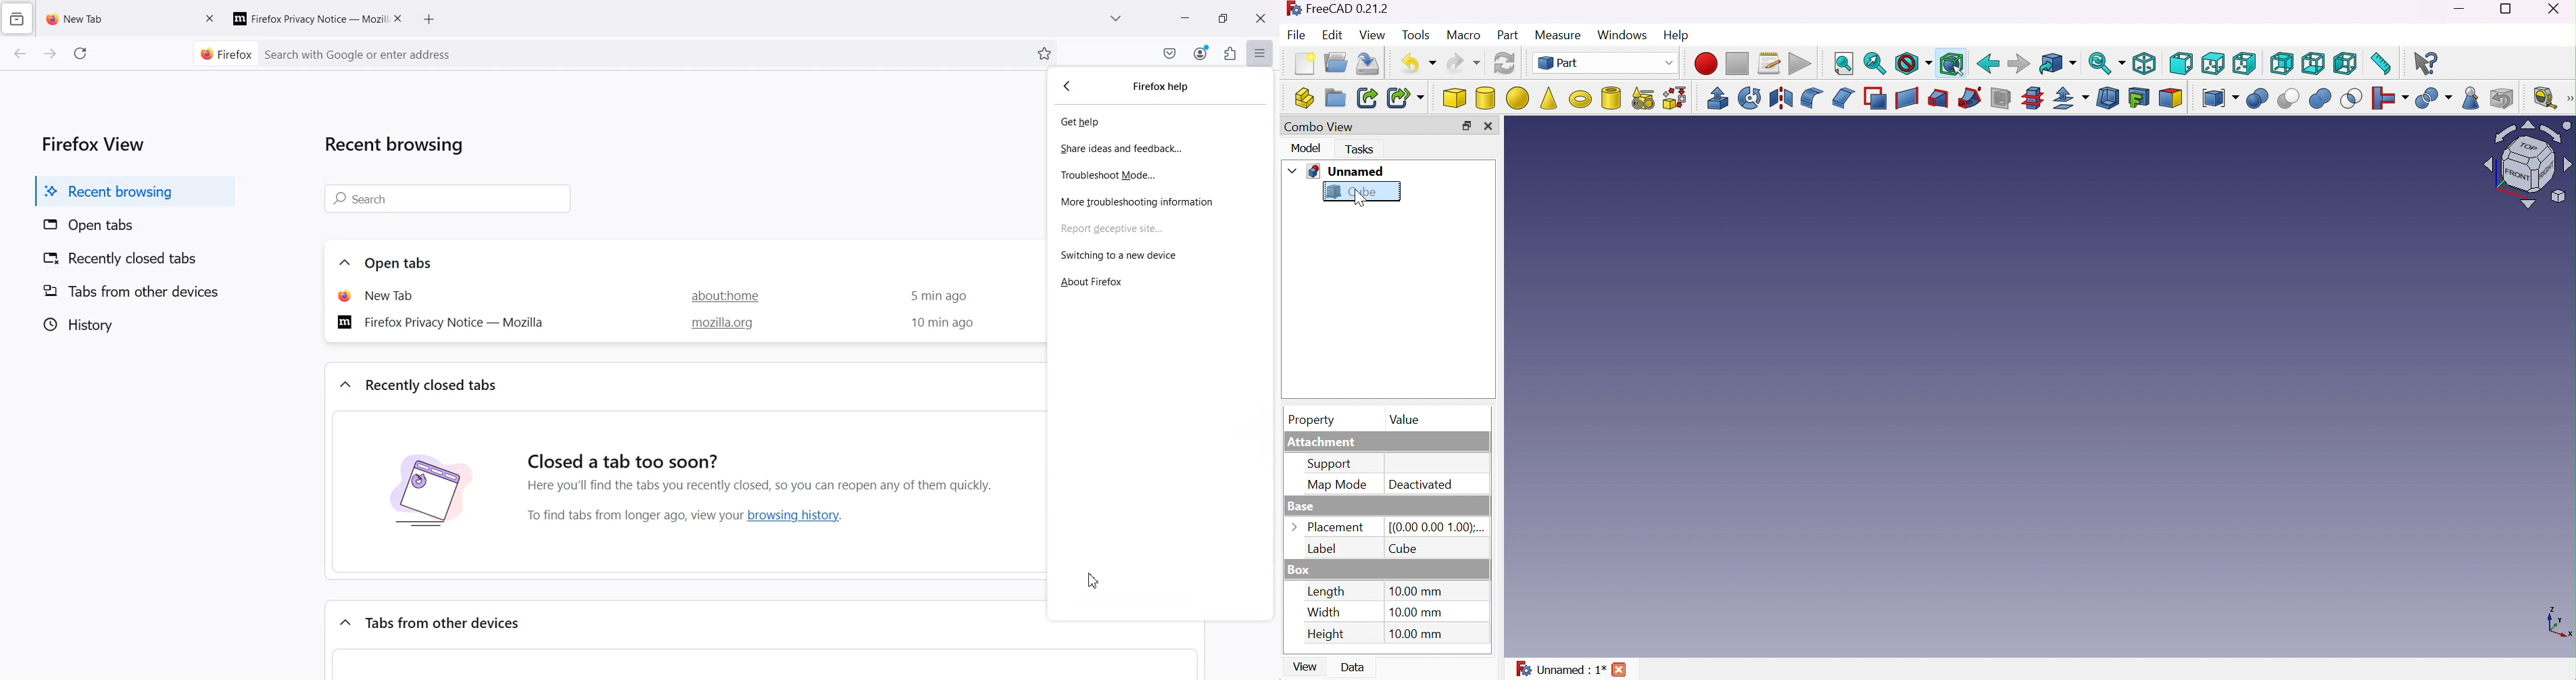 This screenshot has width=2576, height=700. Describe the element at coordinates (1437, 527) in the screenshot. I see `[(0.00 0.00 1.00)...` at that location.